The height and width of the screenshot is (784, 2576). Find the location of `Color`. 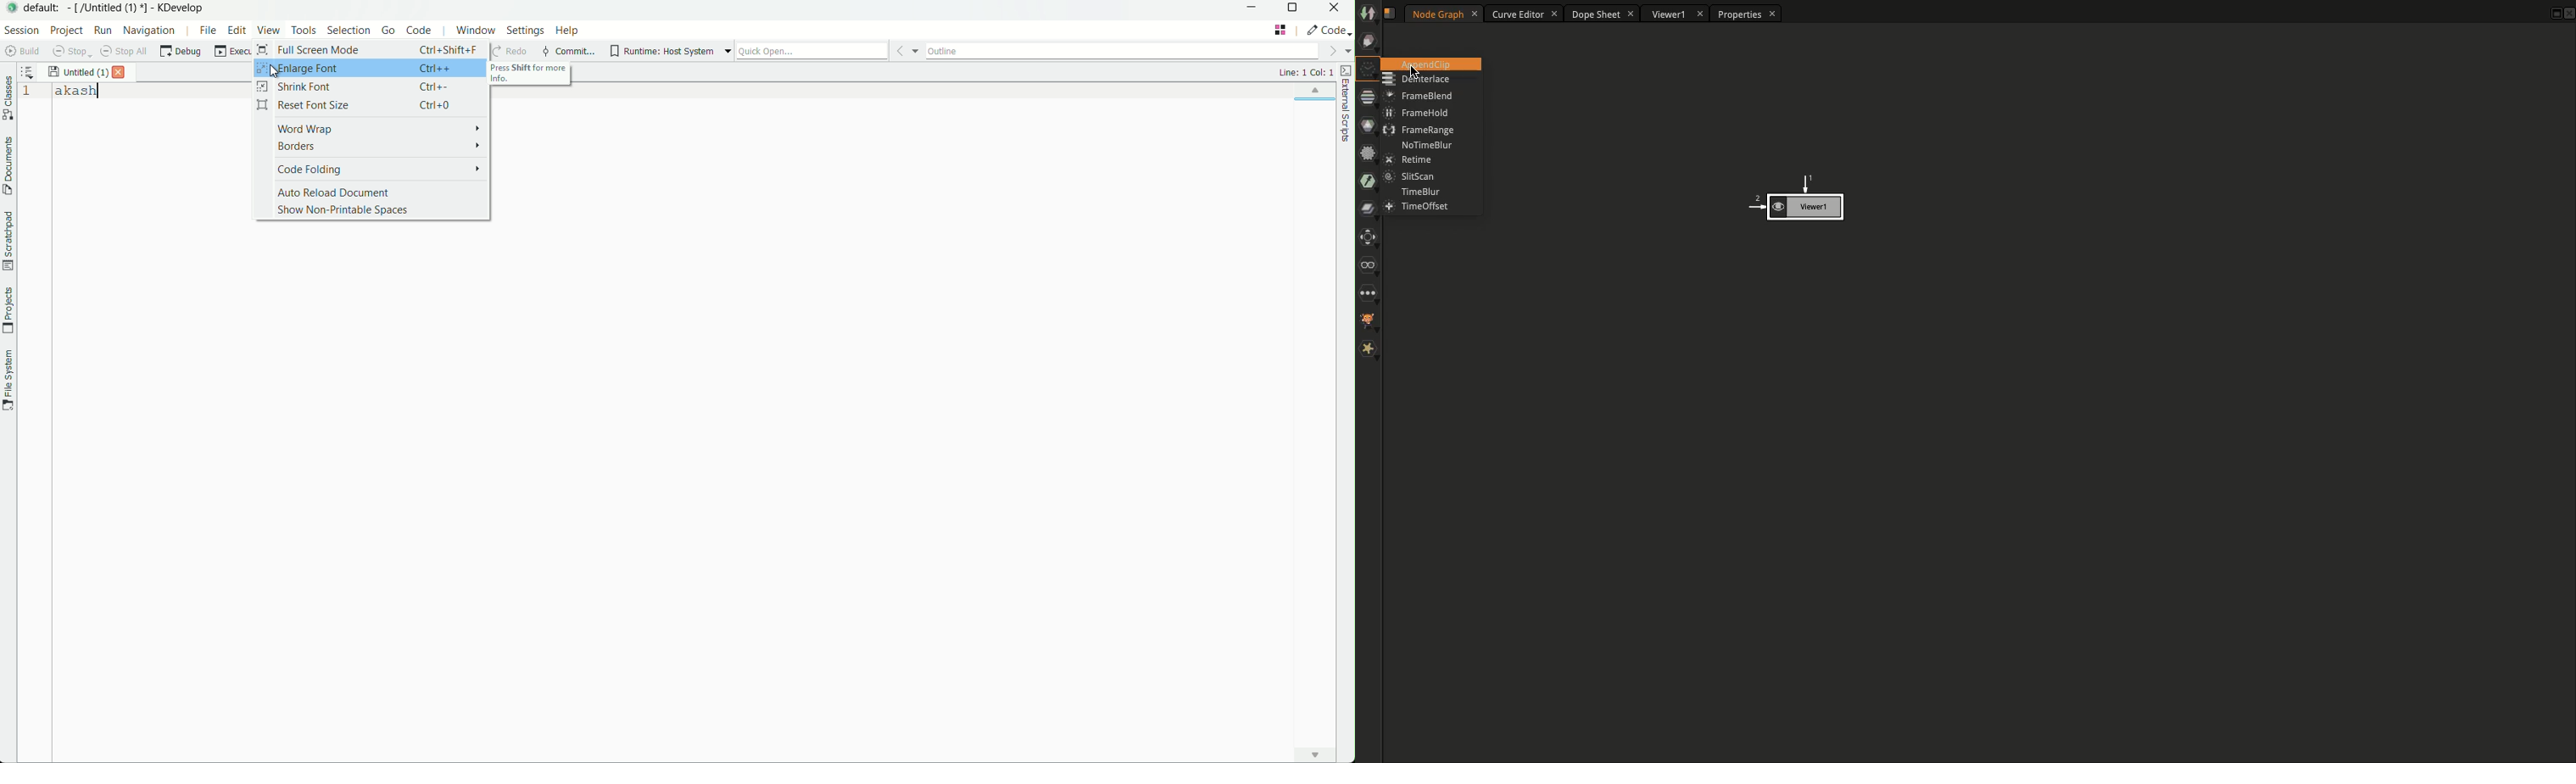

Color is located at coordinates (1367, 125).